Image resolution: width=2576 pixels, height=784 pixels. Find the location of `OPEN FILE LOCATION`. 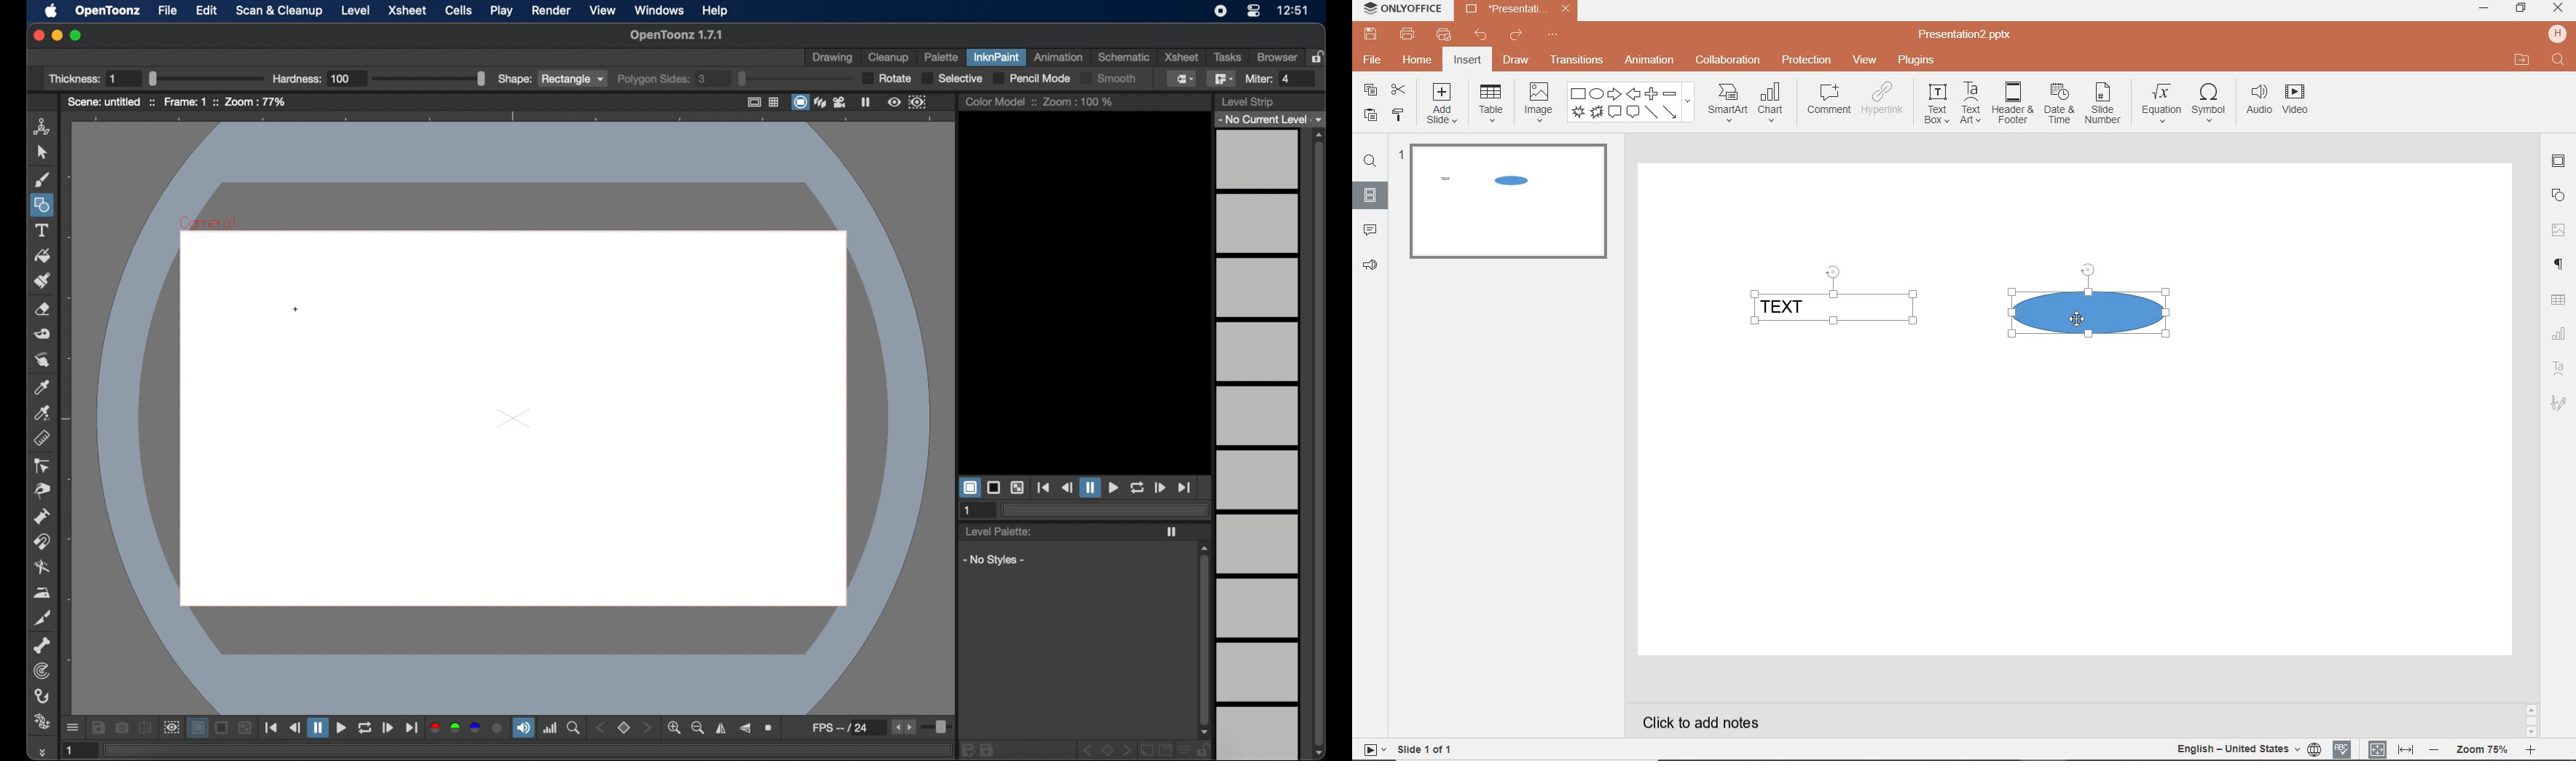

OPEN FILE LOCATION is located at coordinates (2520, 58).